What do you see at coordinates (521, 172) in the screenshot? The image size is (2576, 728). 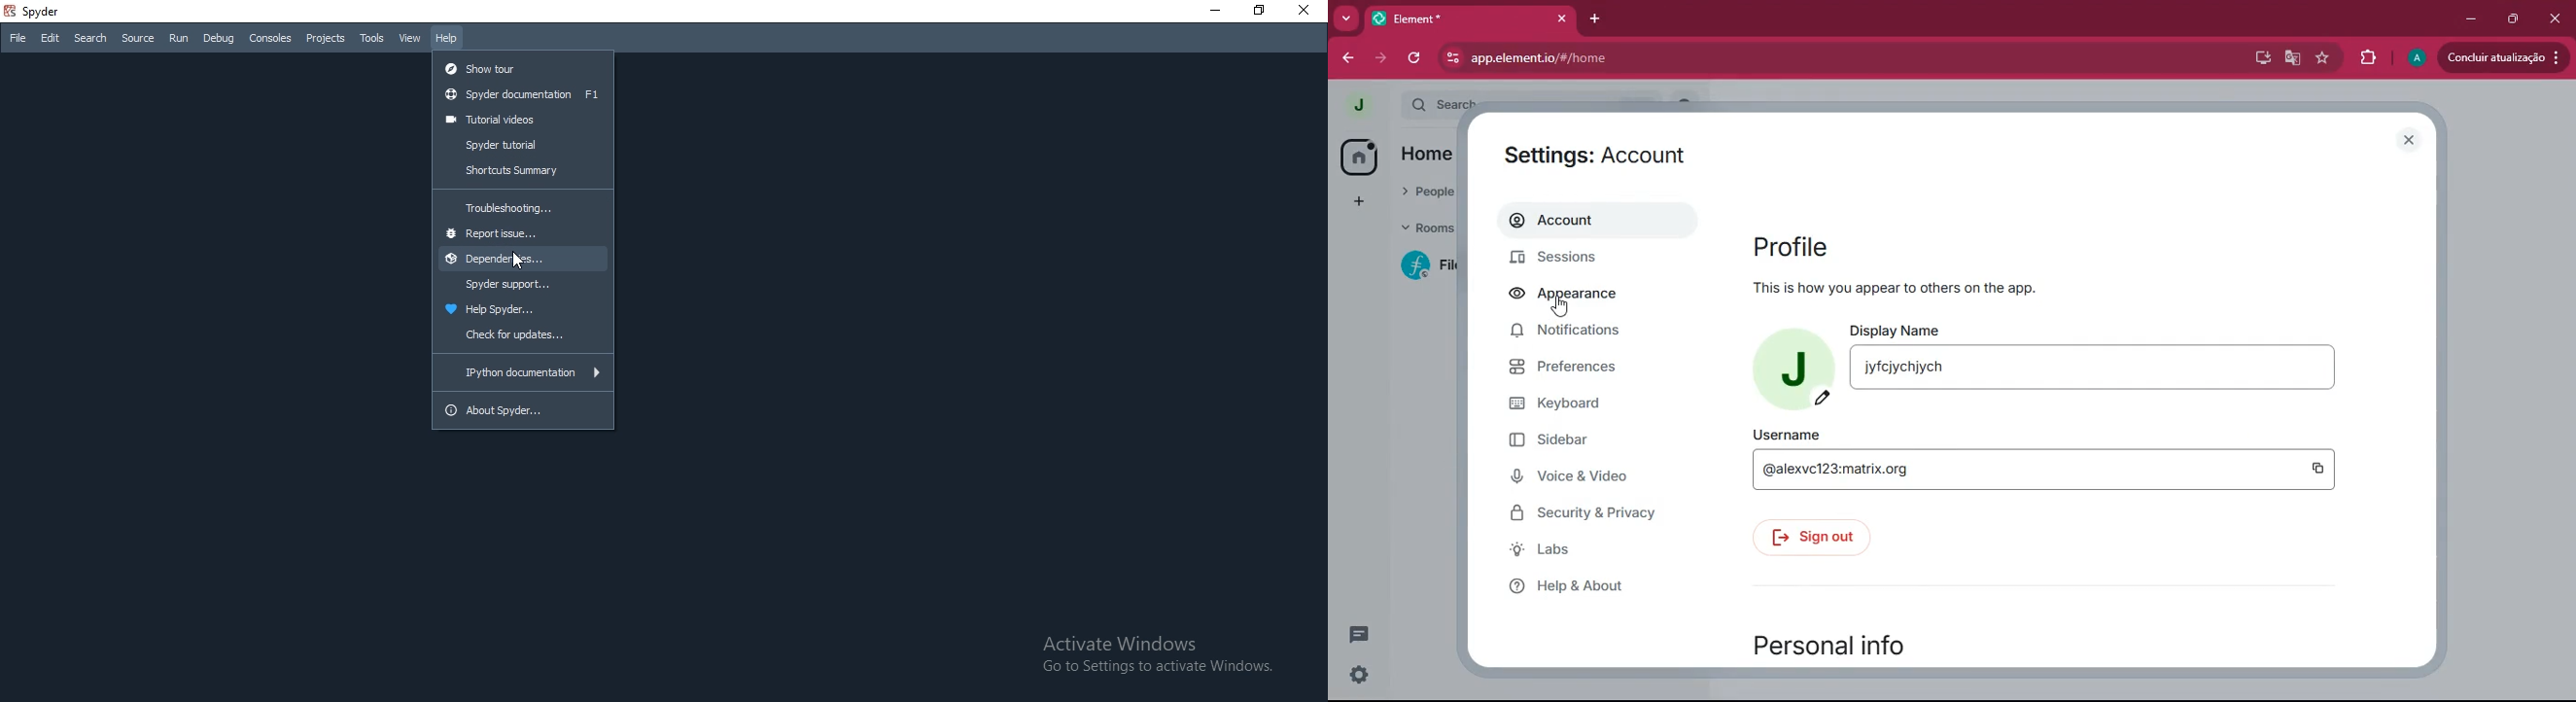 I see `shortcuts` at bounding box center [521, 172].